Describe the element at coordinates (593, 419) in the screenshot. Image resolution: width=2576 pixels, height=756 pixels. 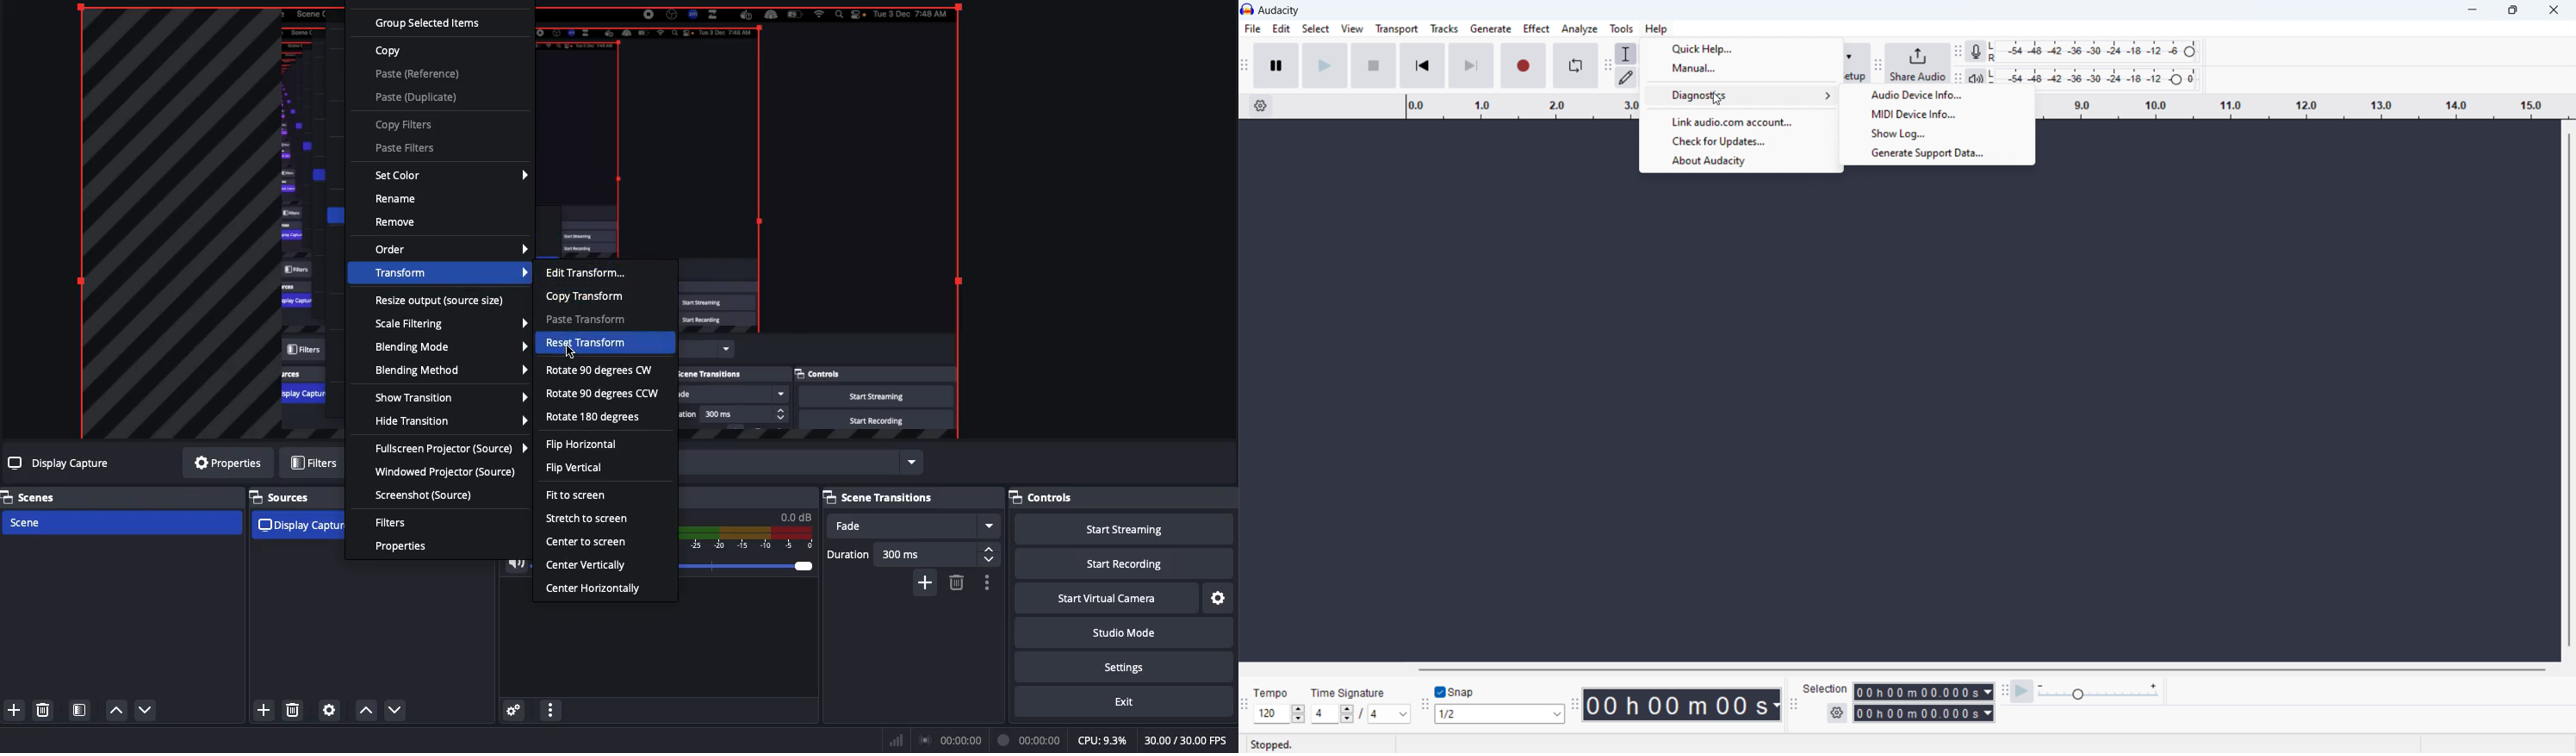
I see `Rotate 180 degrees` at that location.